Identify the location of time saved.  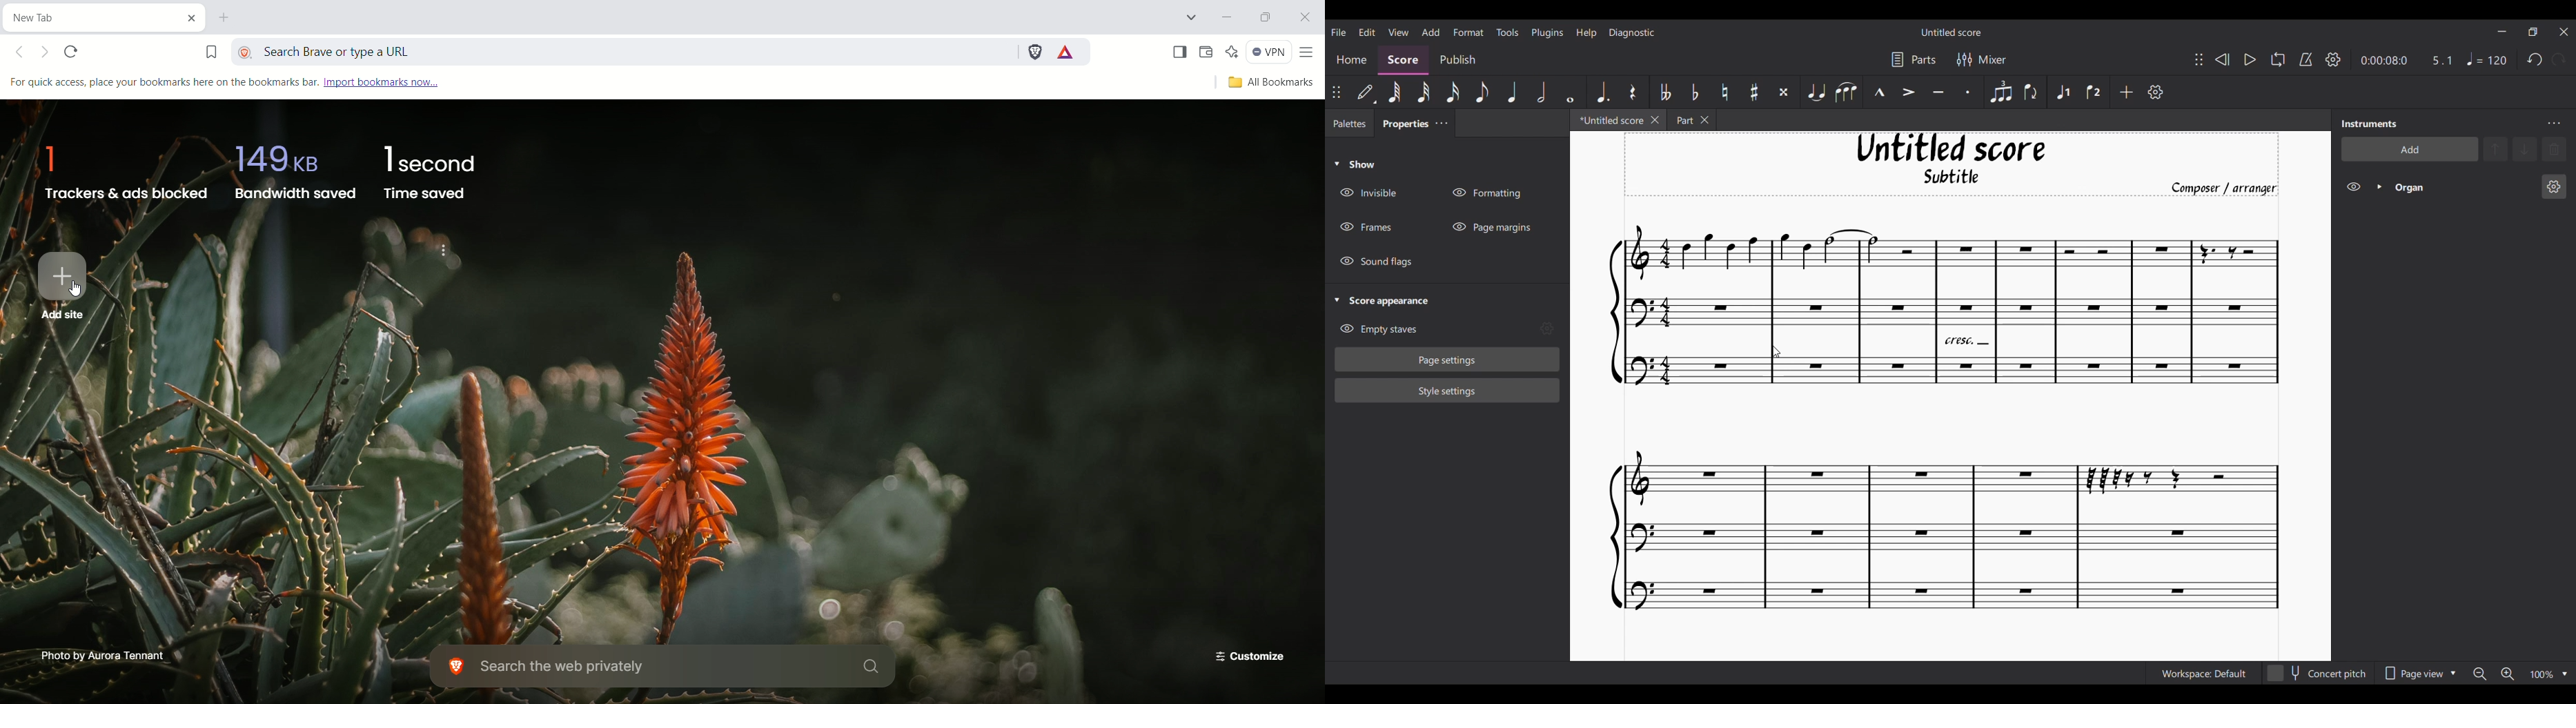
(433, 173).